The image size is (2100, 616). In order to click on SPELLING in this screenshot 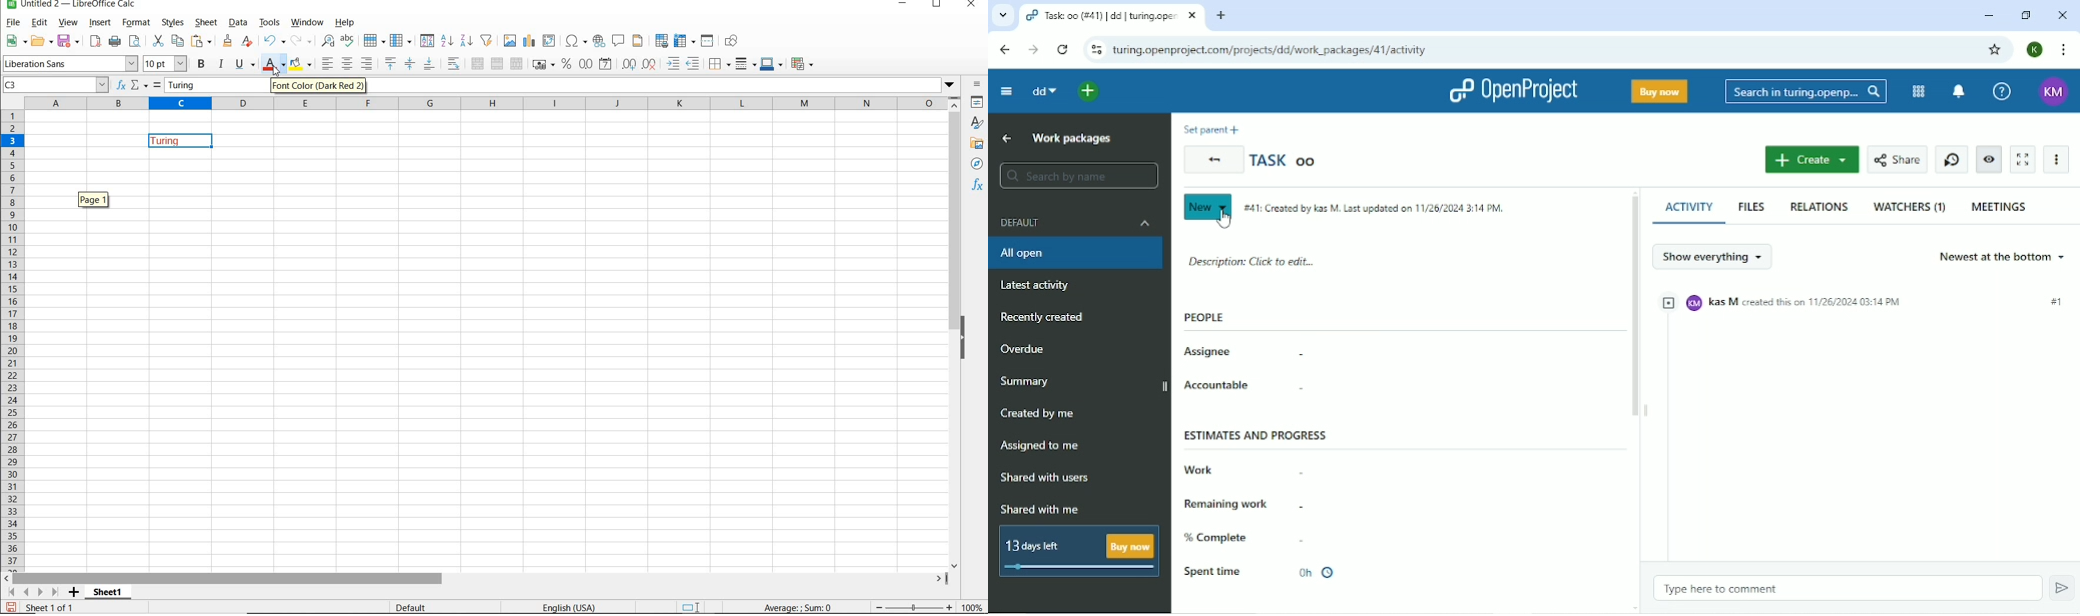, I will do `click(348, 40)`.